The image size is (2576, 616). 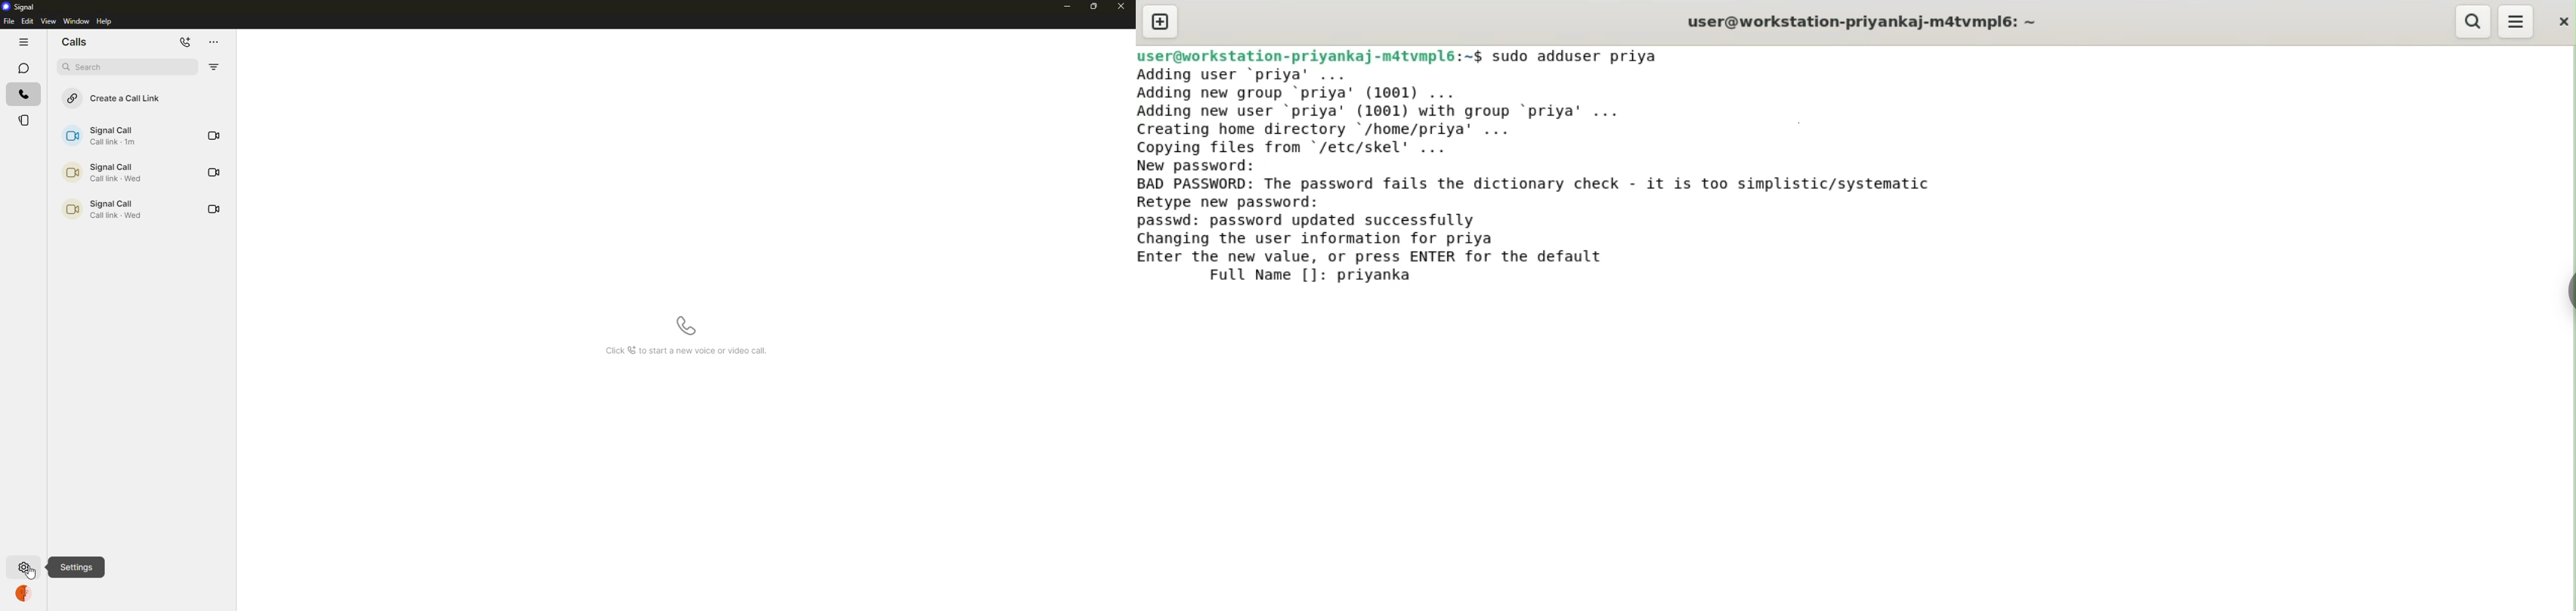 I want to click on Adding user ‘priya’ ...

Adding new group ‘priya’ (1001) ...

Adding new user ‘priya' (1001) with group ‘priya’ ...
Creating home directory /home/priya’ ...

Copving files from "/etc/skel' ..., so click(x=1428, y=110).